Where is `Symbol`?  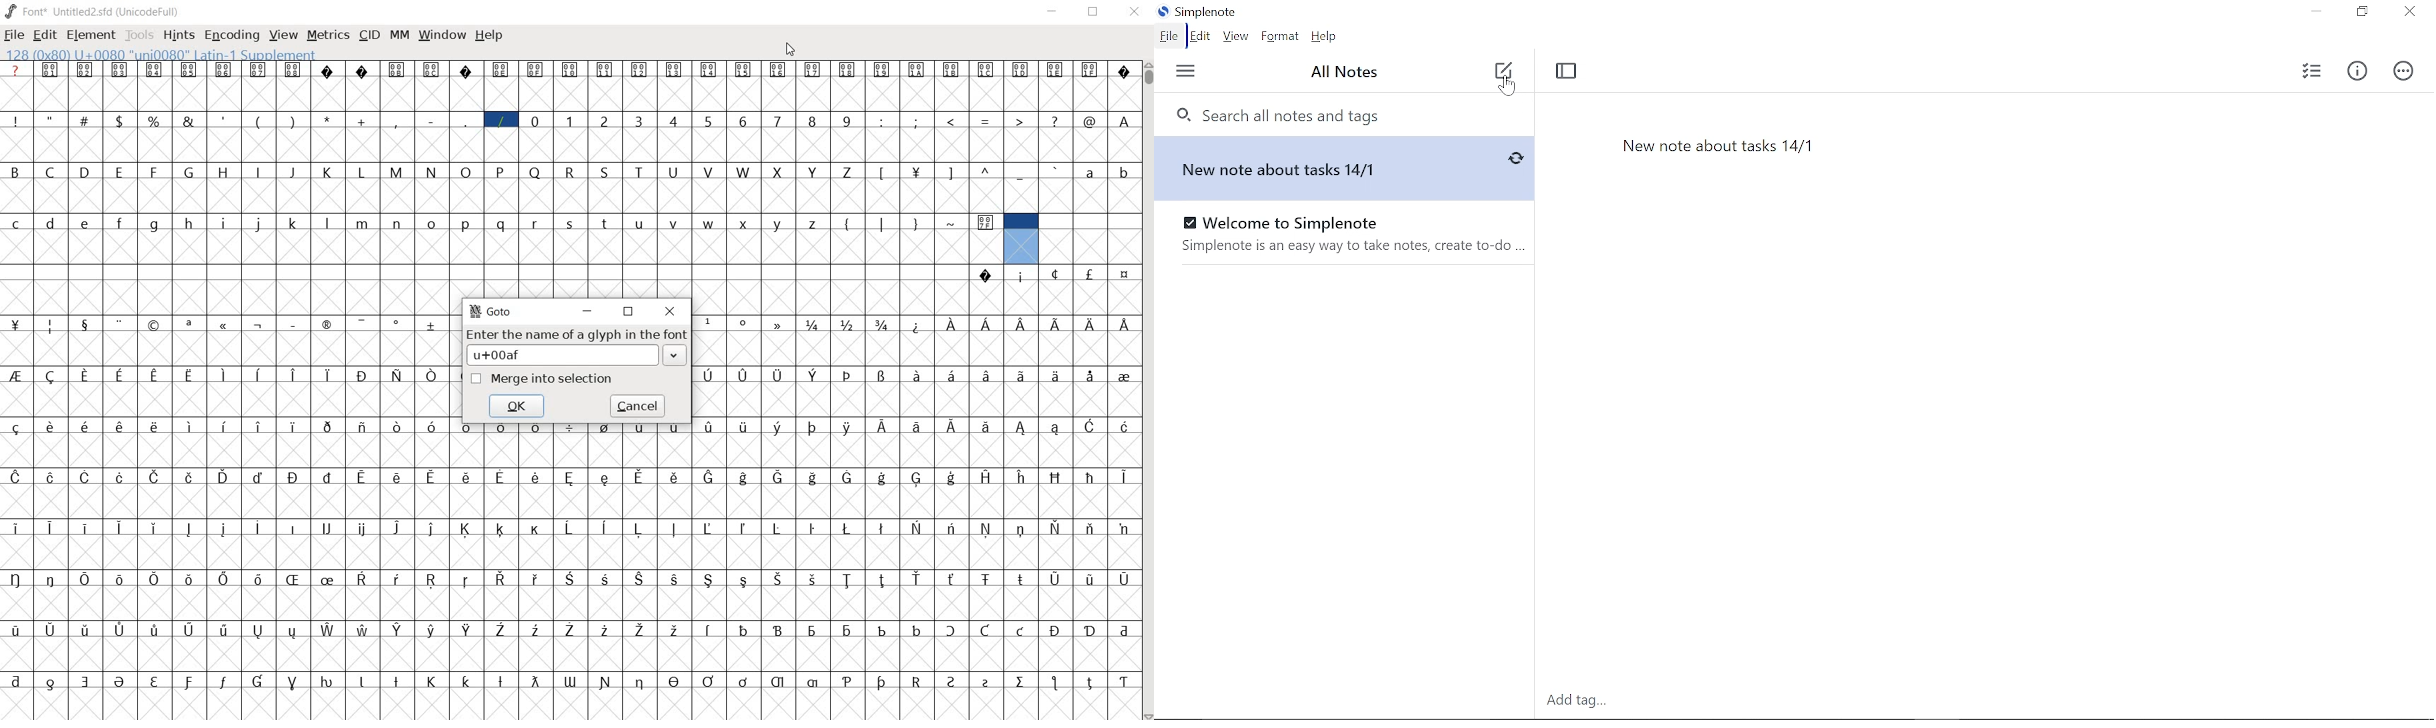
Symbol is located at coordinates (16, 680).